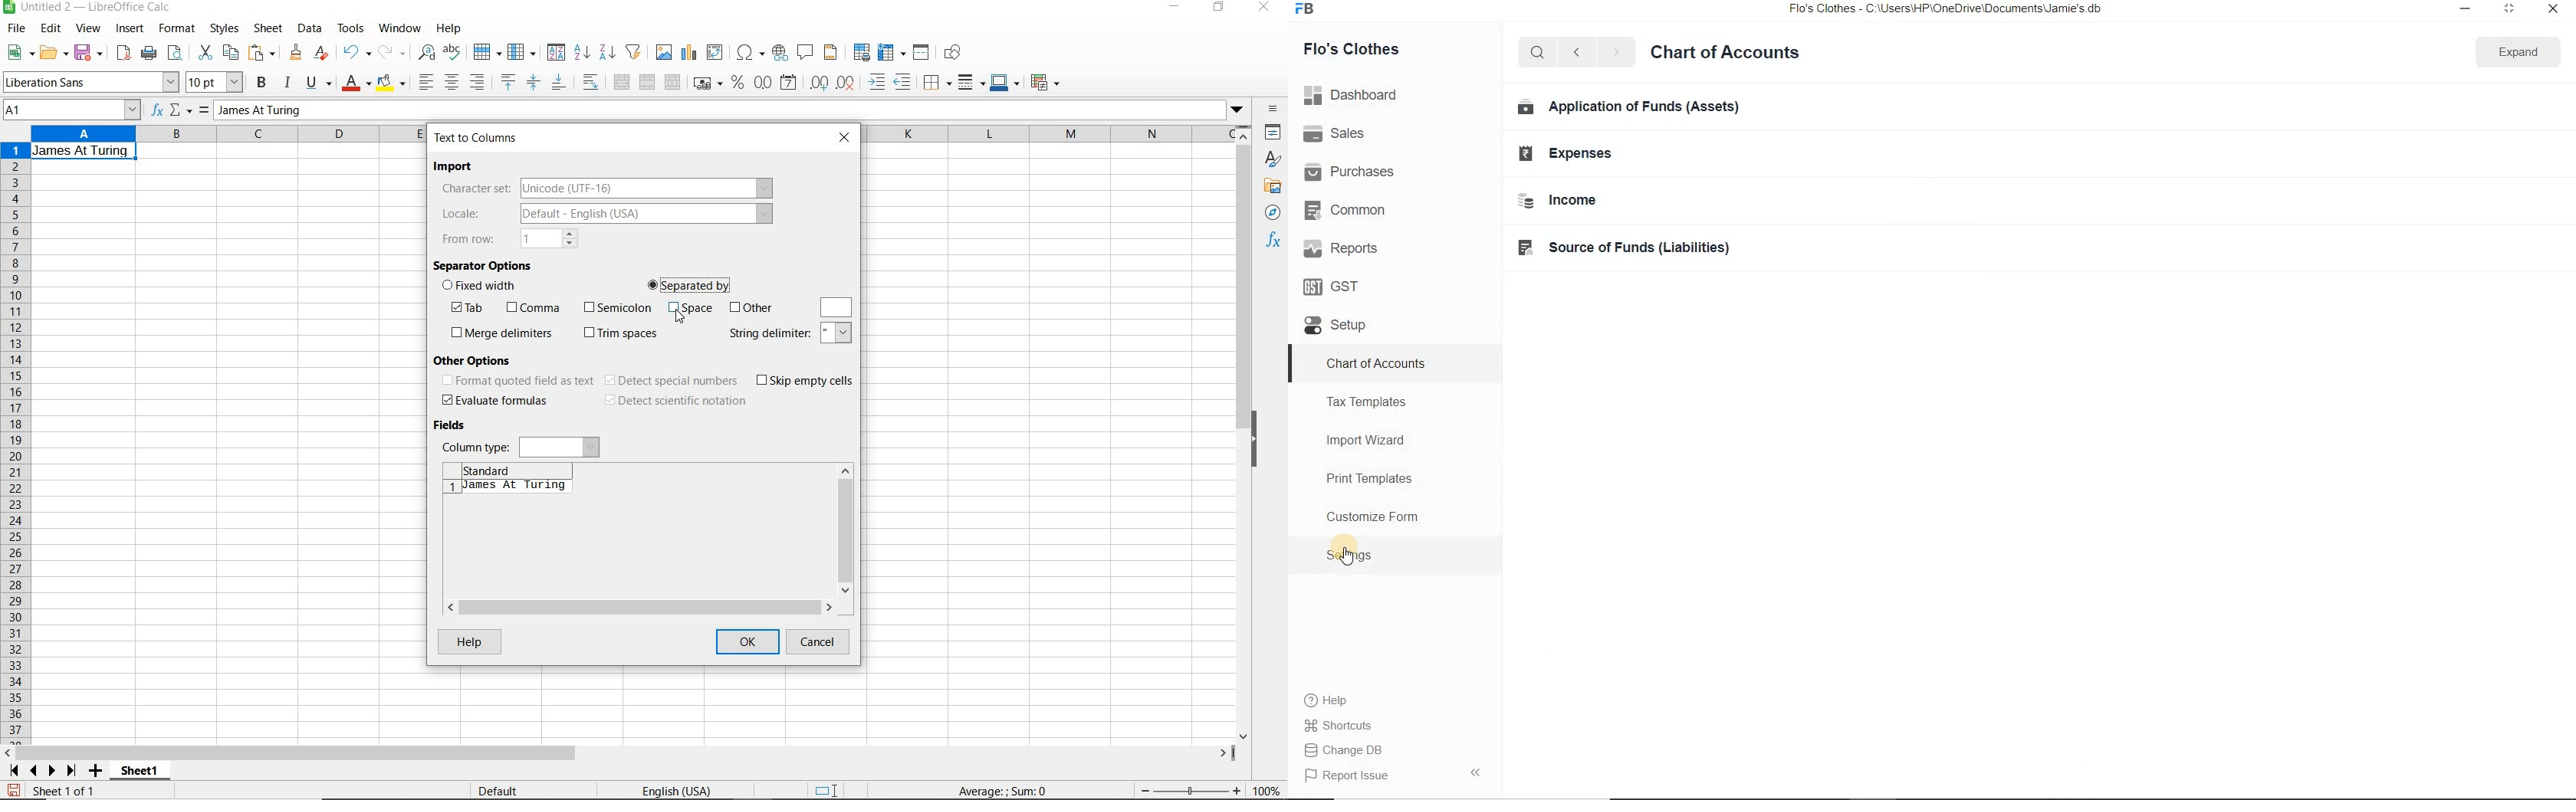 The height and width of the screenshot is (812, 2576). What do you see at coordinates (2465, 9) in the screenshot?
I see `Minimize` at bounding box center [2465, 9].